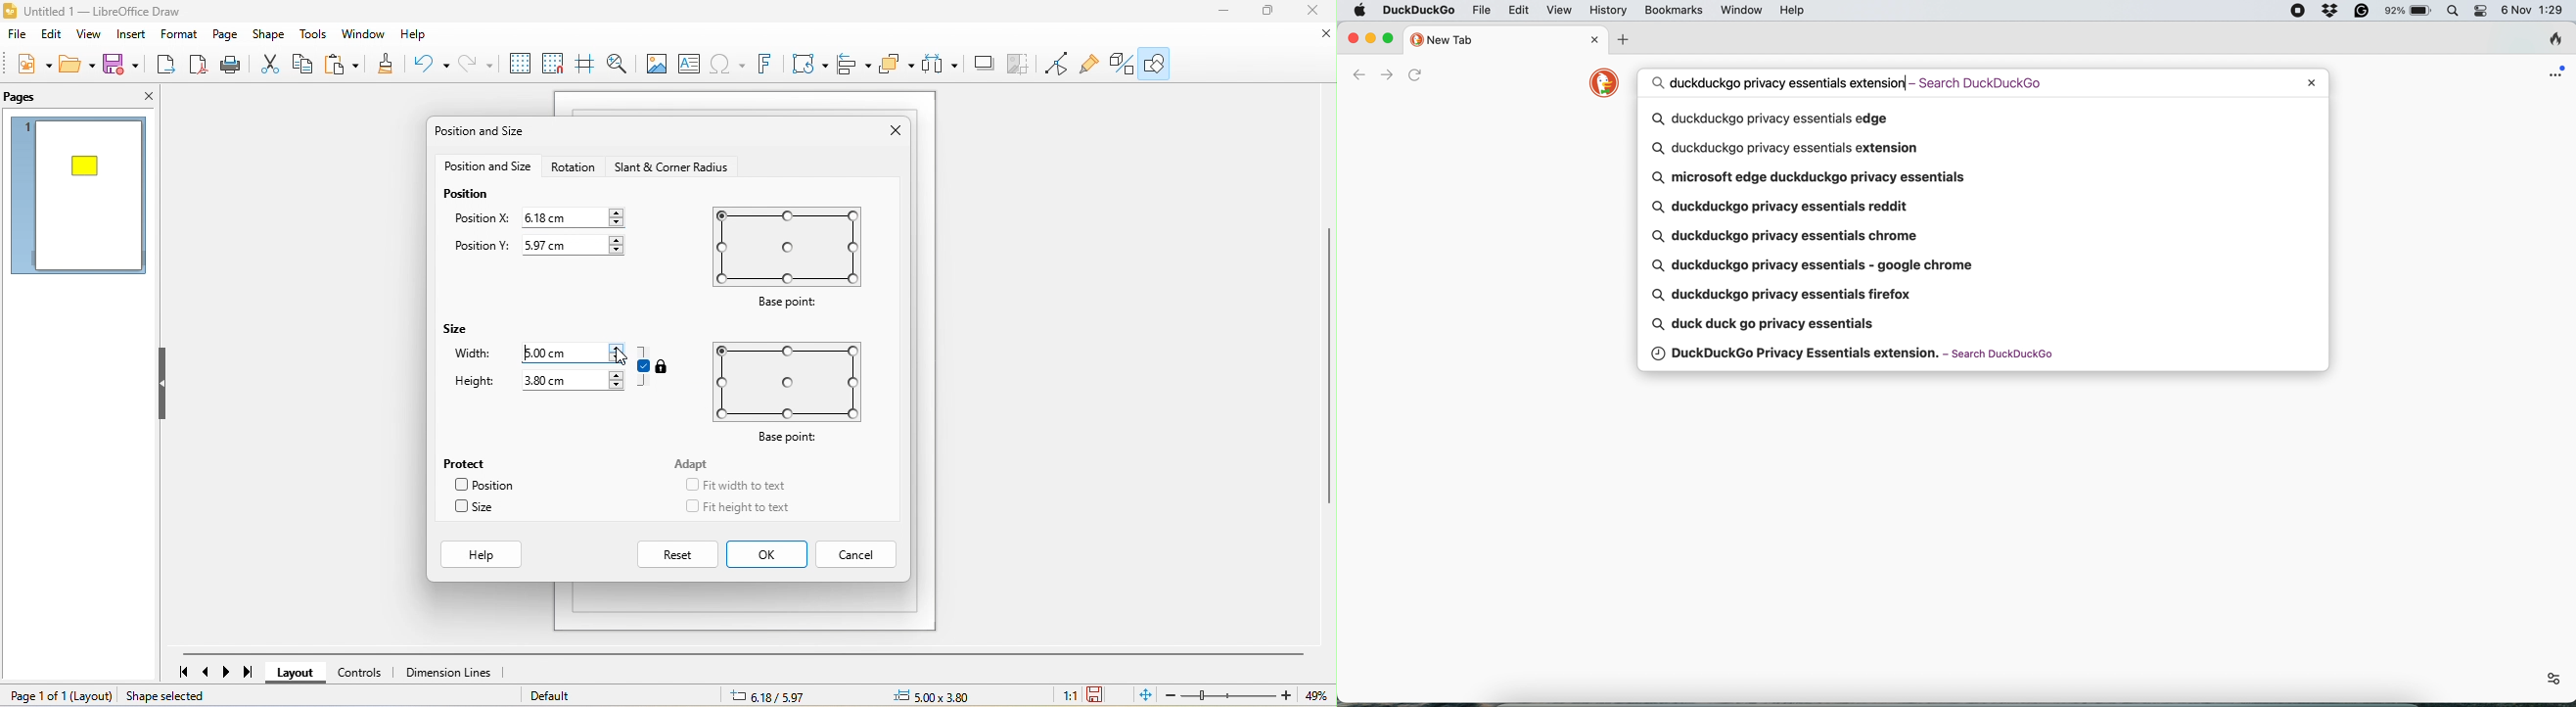 The height and width of the screenshot is (728, 2576). What do you see at coordinates (2366, 11) in the screenshot?
I see `grammarly` at bounding box center [2366, 11].